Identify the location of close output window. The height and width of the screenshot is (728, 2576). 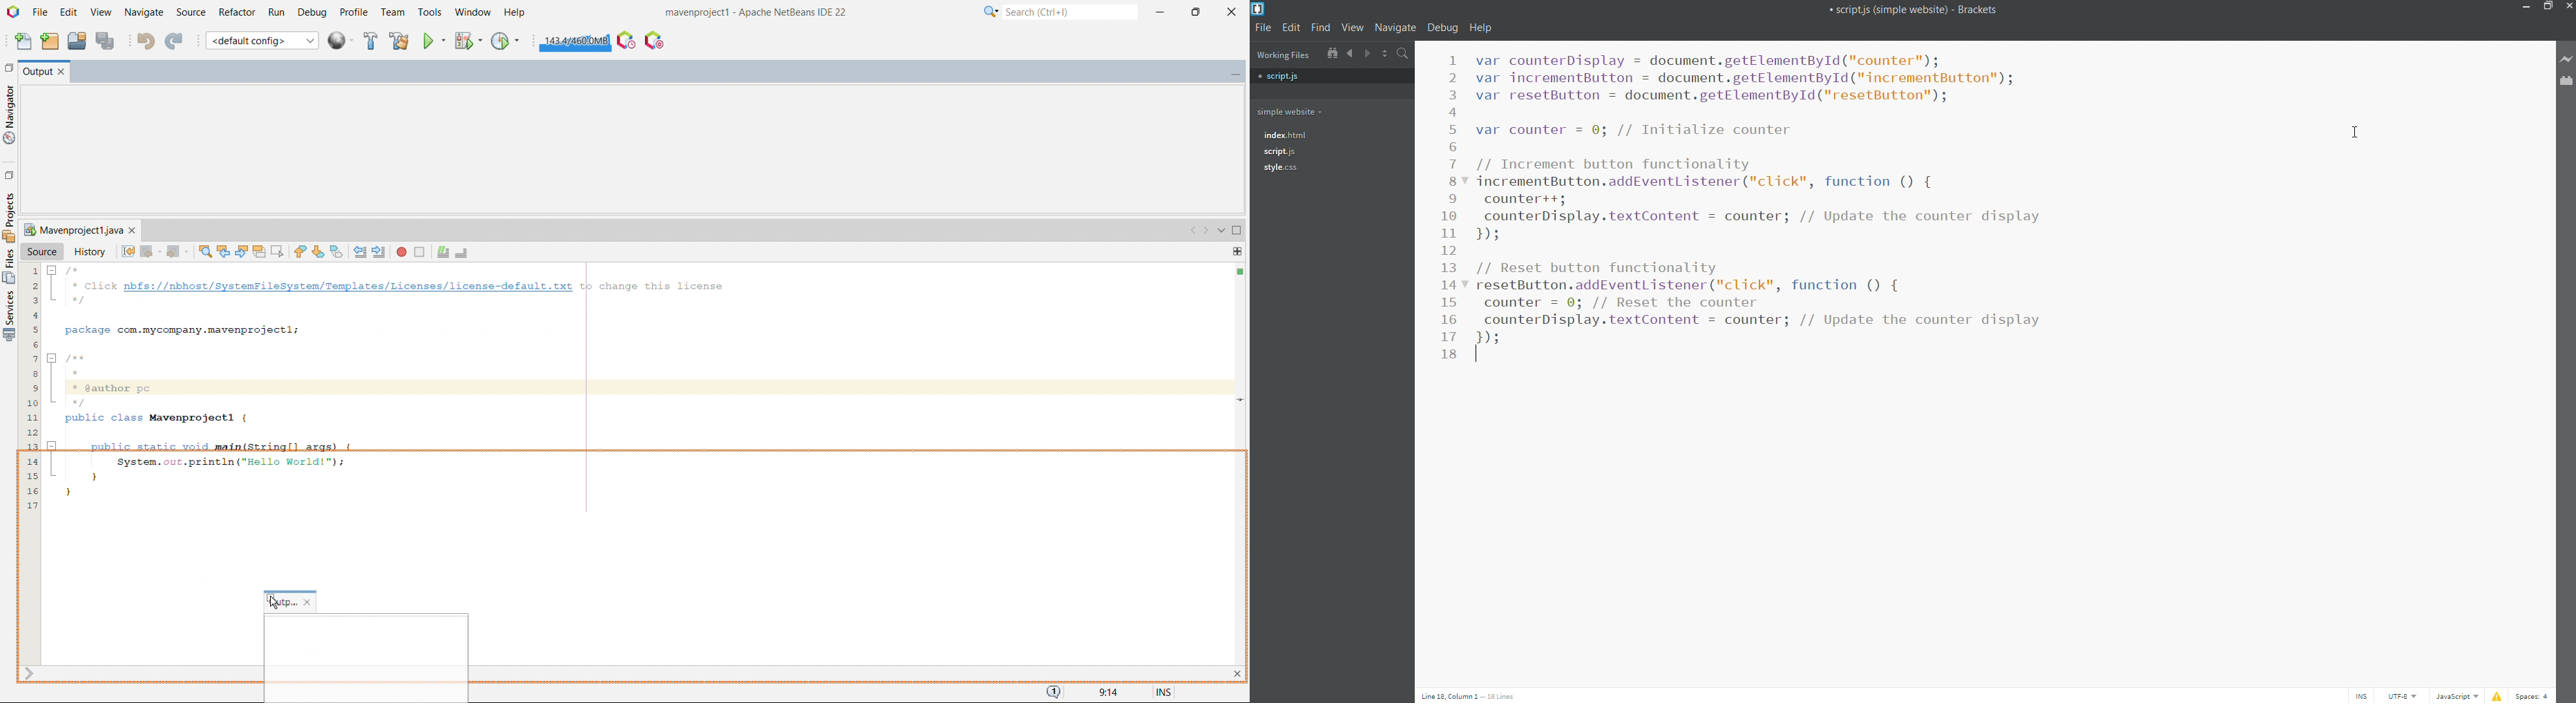
(62, 73).